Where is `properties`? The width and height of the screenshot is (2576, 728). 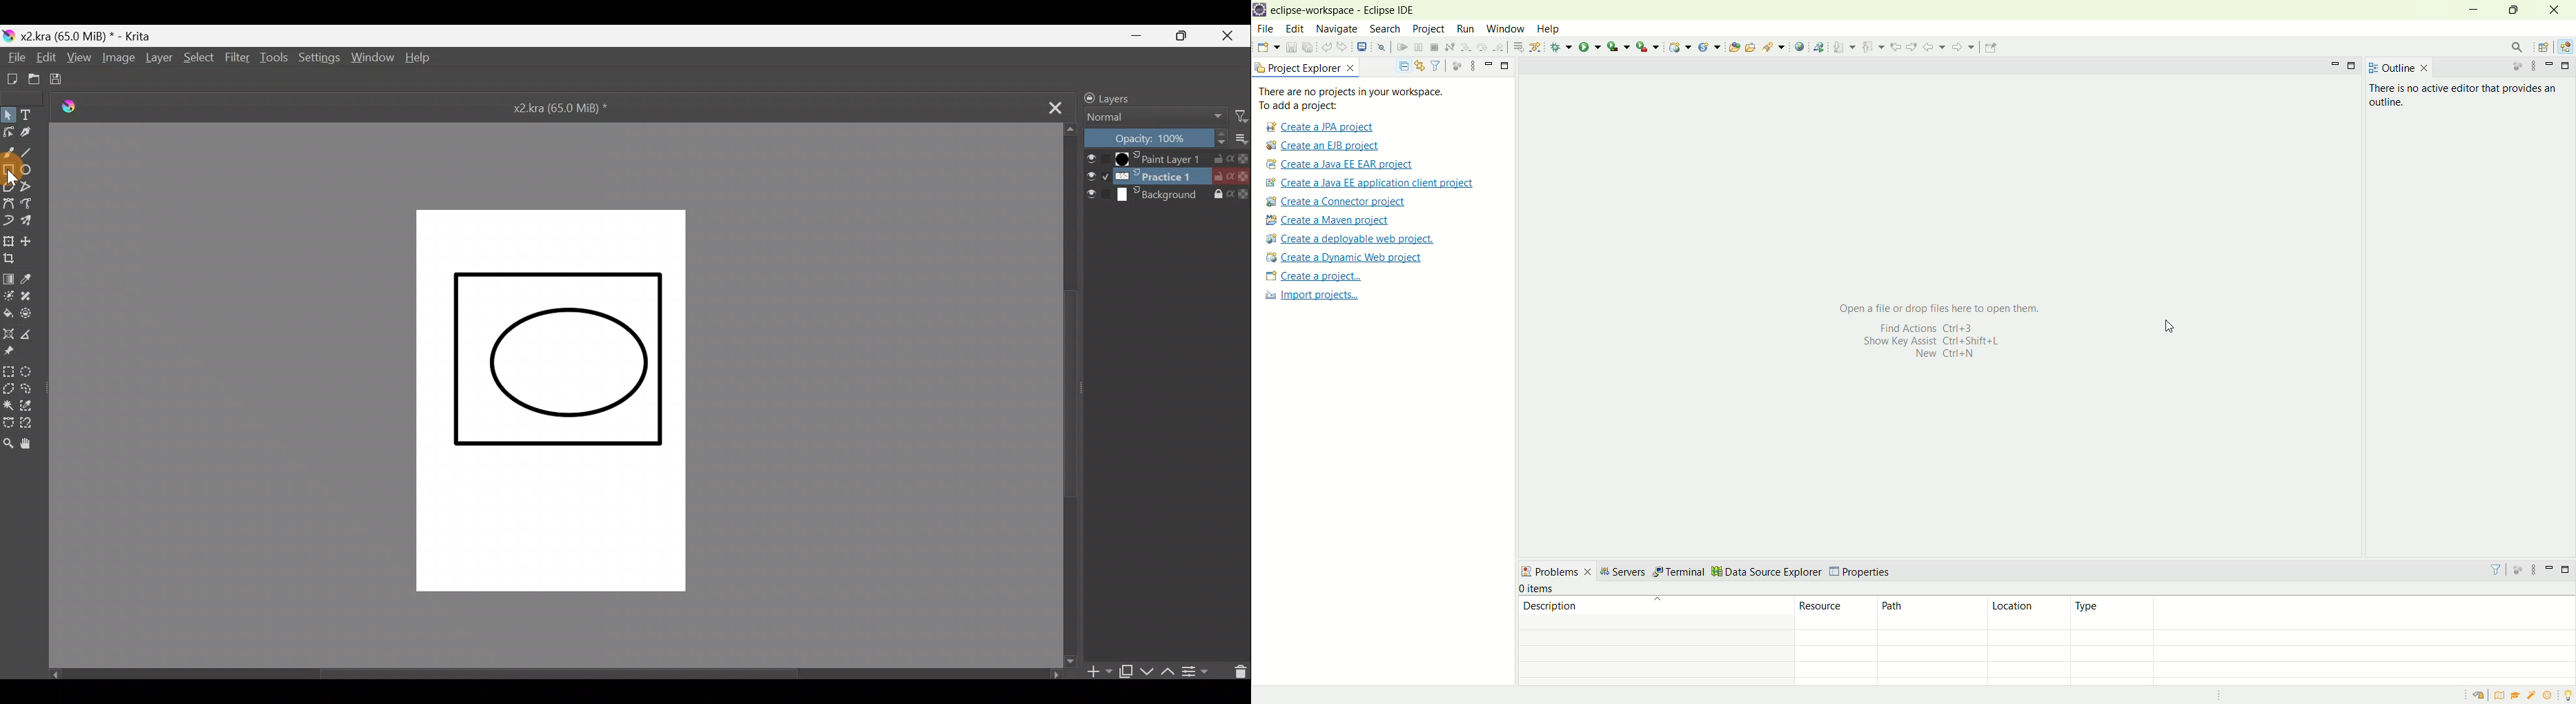 properties is located at coordinates (1862, 573).